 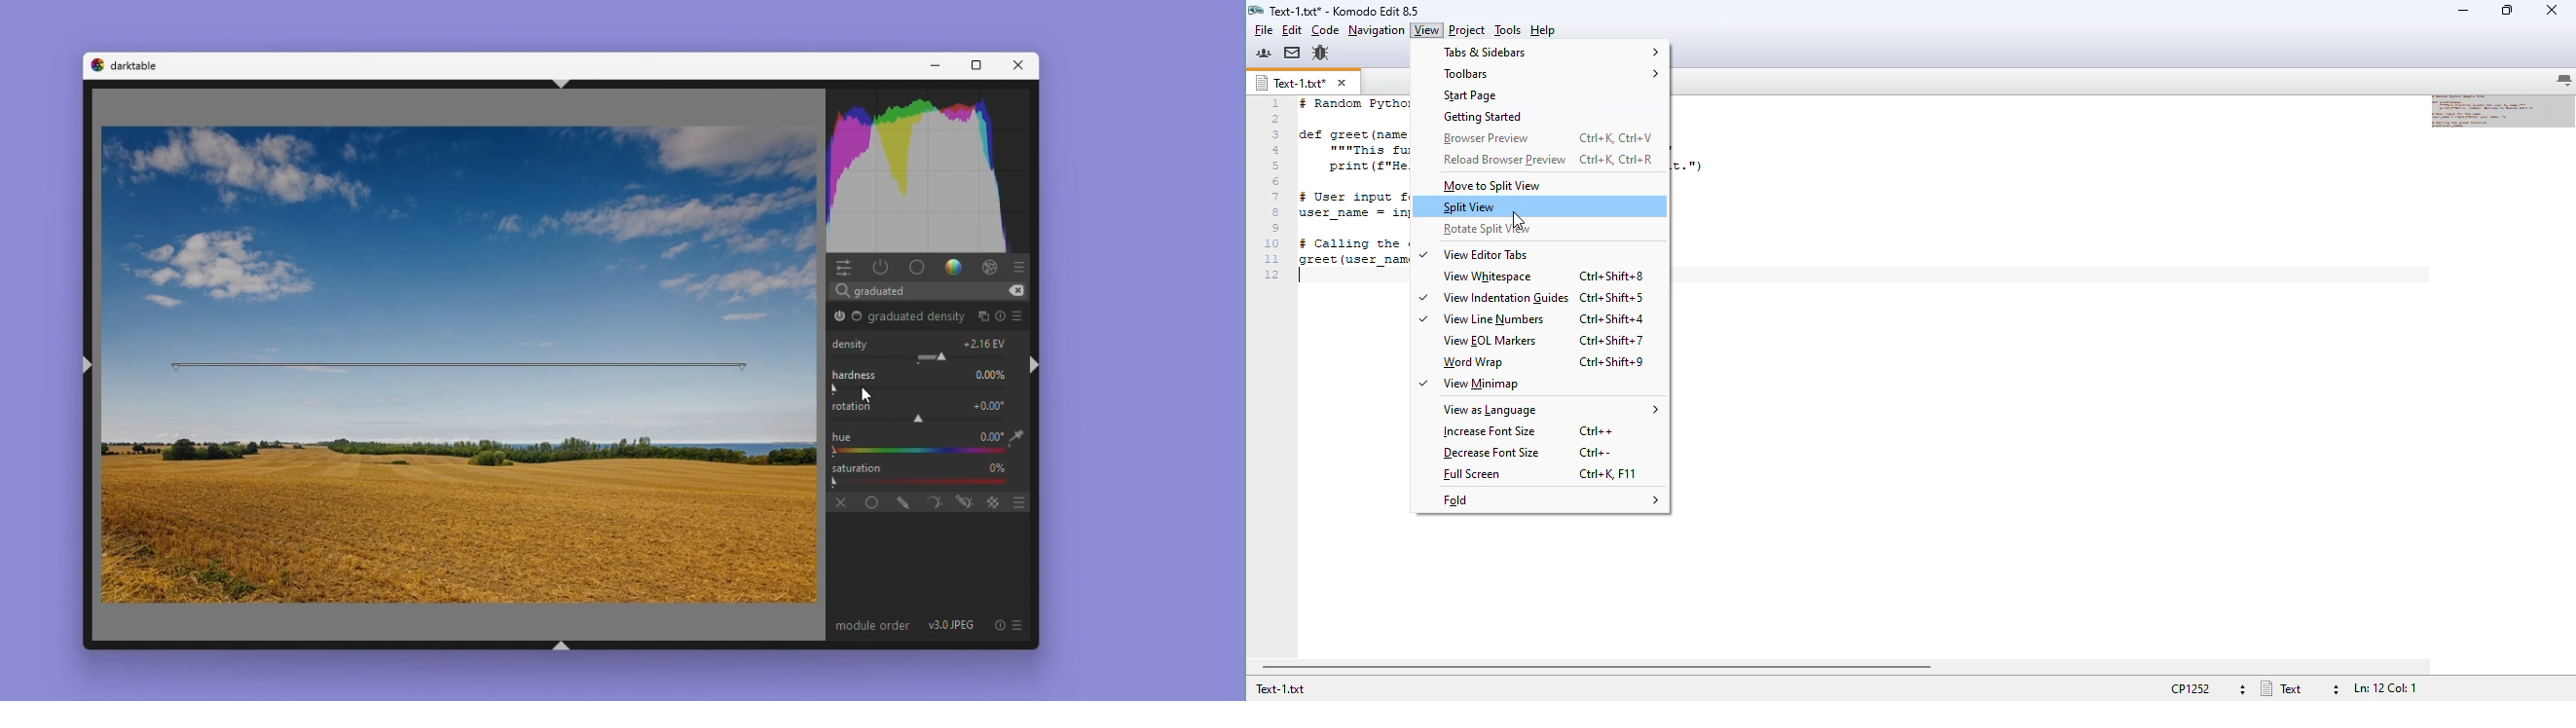 What do you see at coordinates (2564, 81) in the screenshot?
I see `list all tabs` at bounding box center [2564, 81].